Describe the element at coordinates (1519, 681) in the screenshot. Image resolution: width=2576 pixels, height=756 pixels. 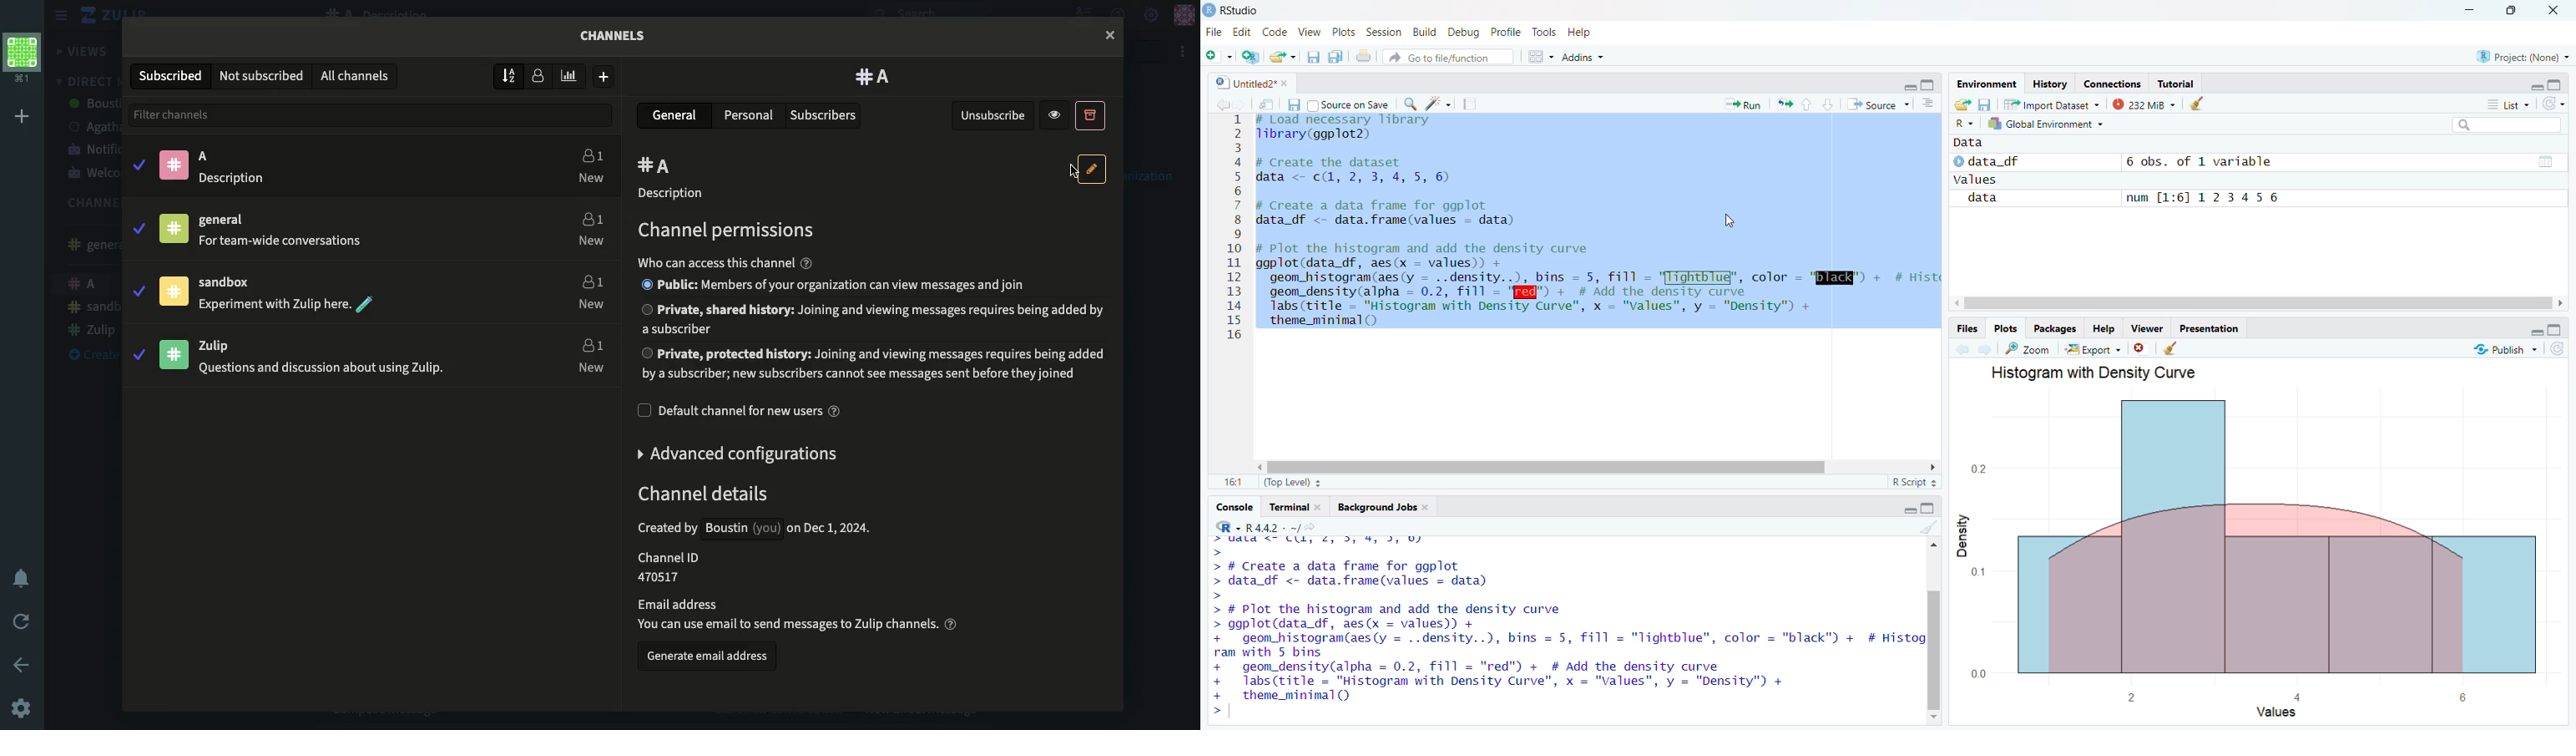
I see `geom_density(alpha = 0.2, fill = "red") + # Add the density curve
labs(title = "Histogram with Density Curve", x = "values", y = "Density") +
theme minimal` at that location.